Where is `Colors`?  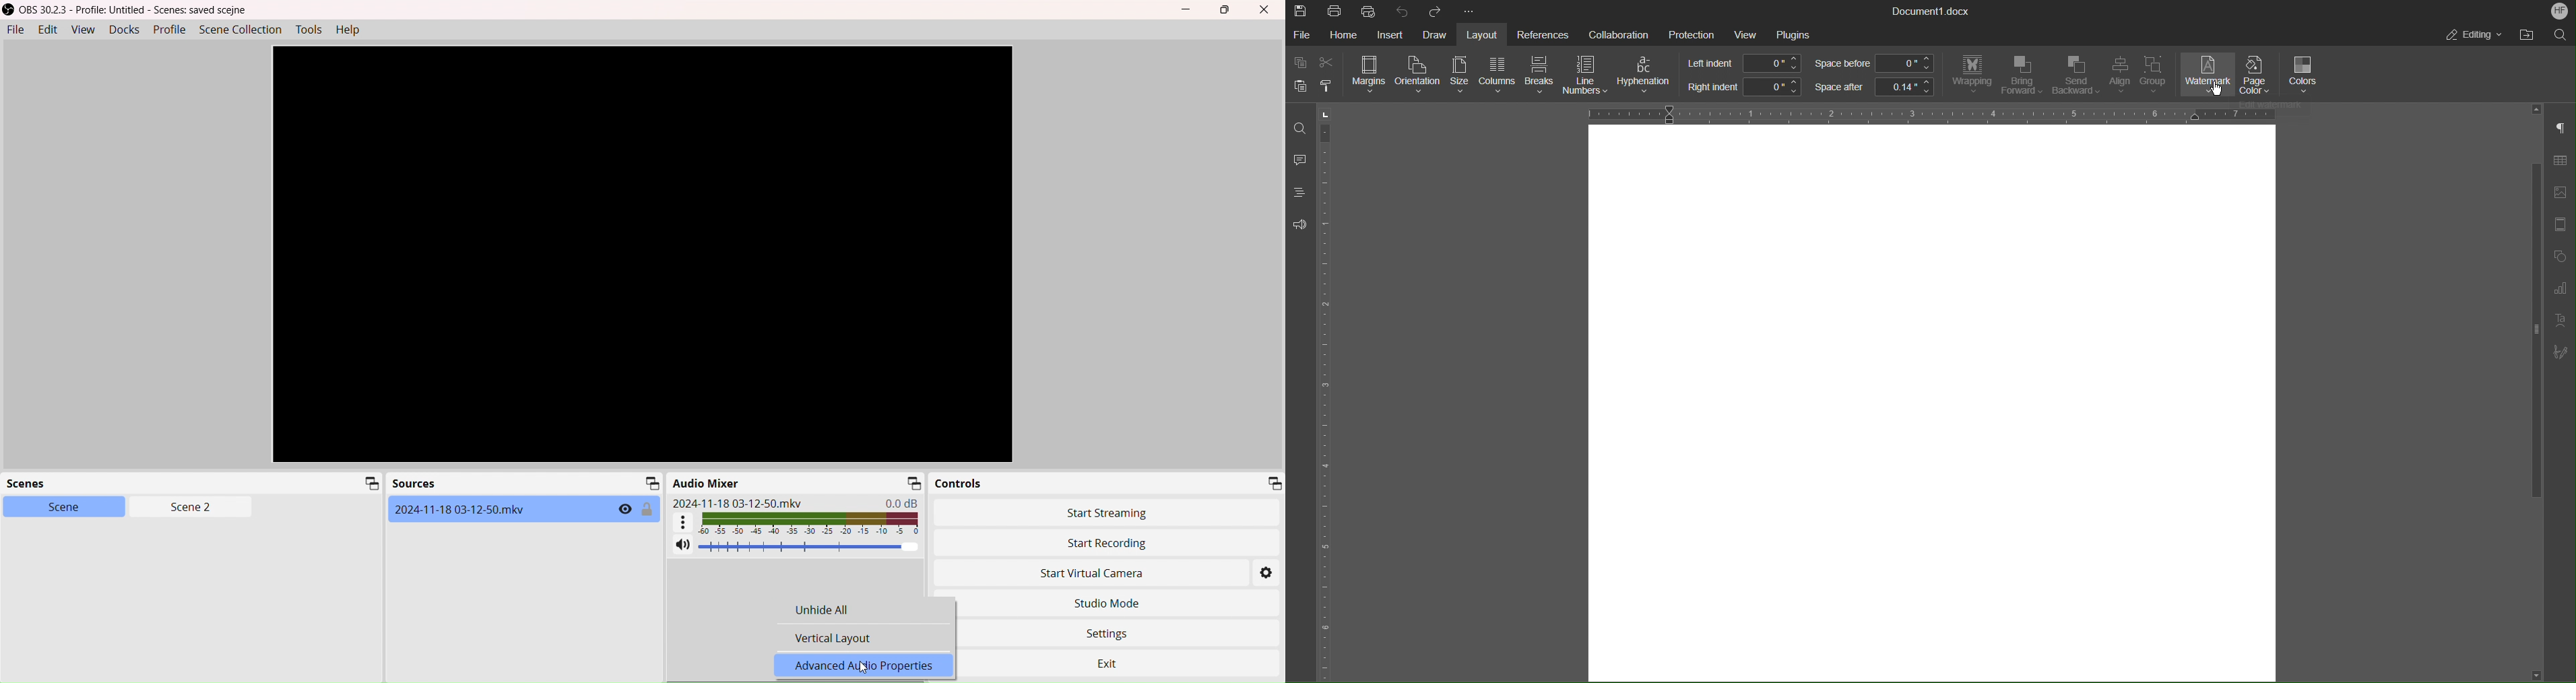
Colors is located at coordinates (2305, 75).